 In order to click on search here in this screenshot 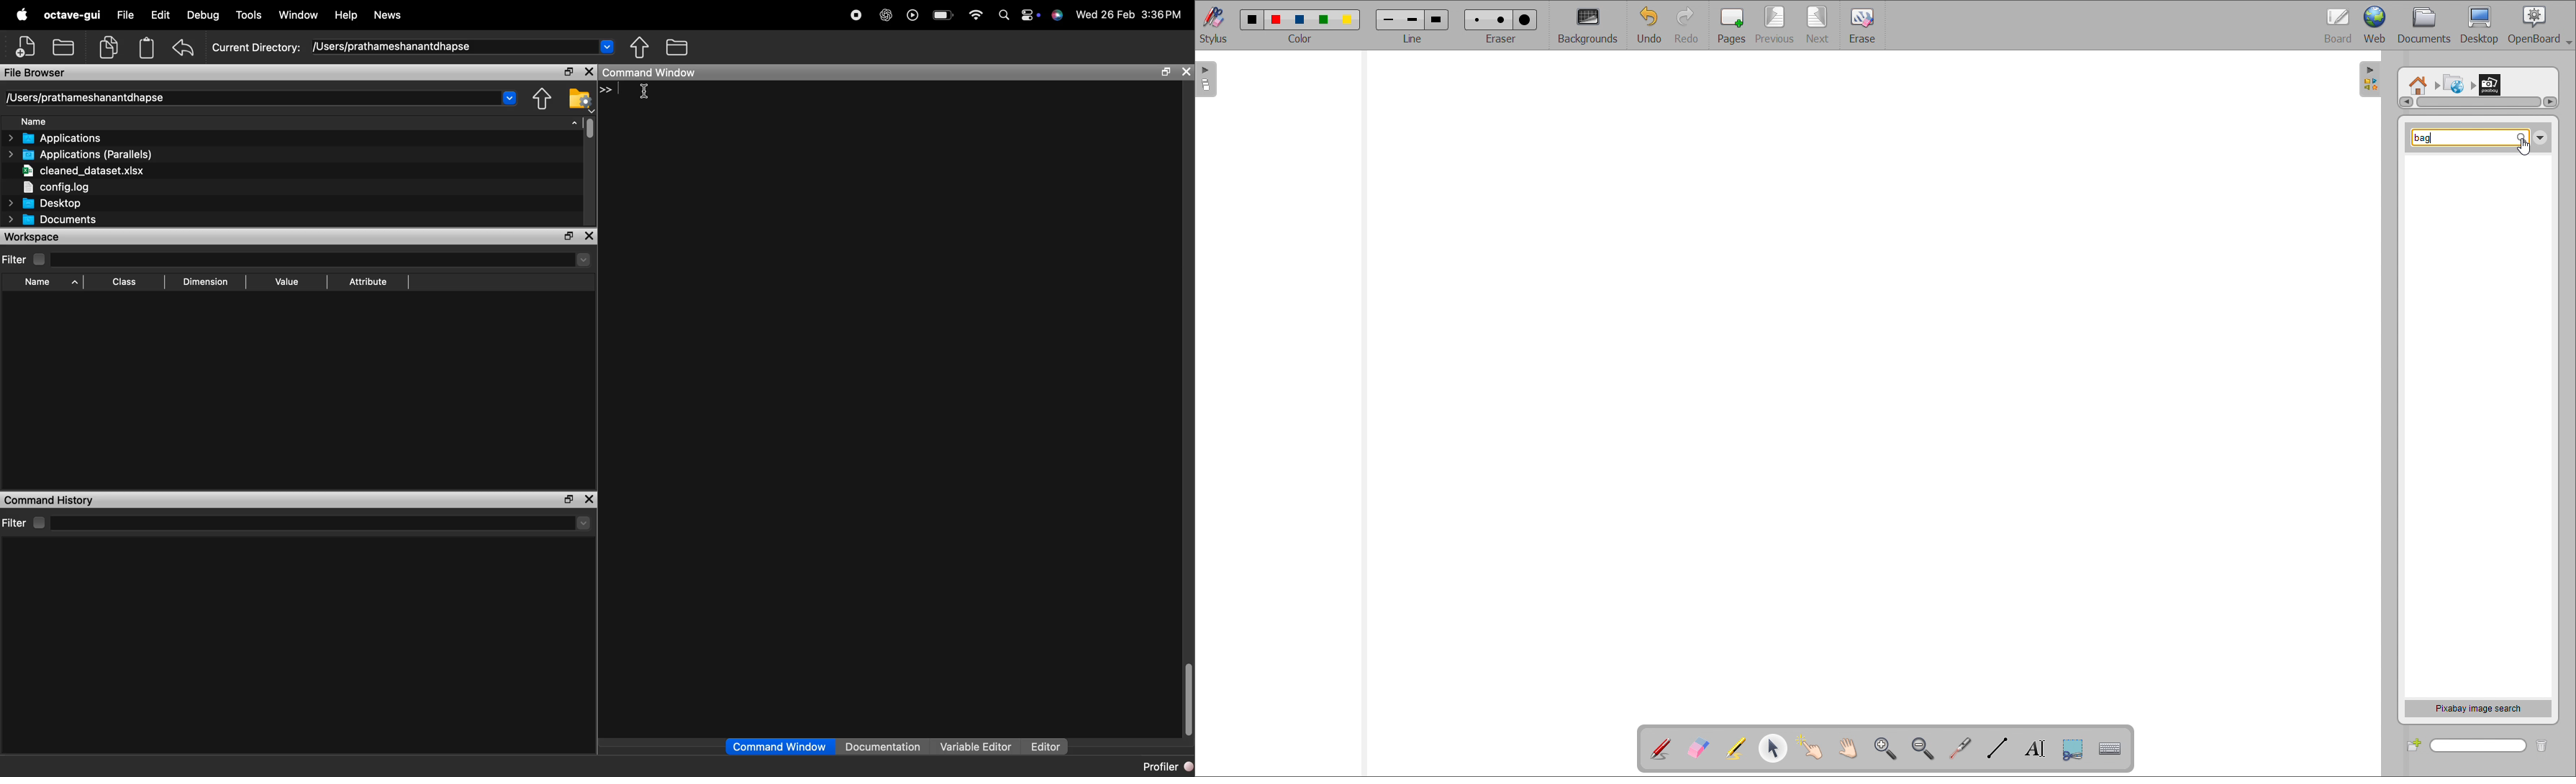, I will do `click(322, 522)`.